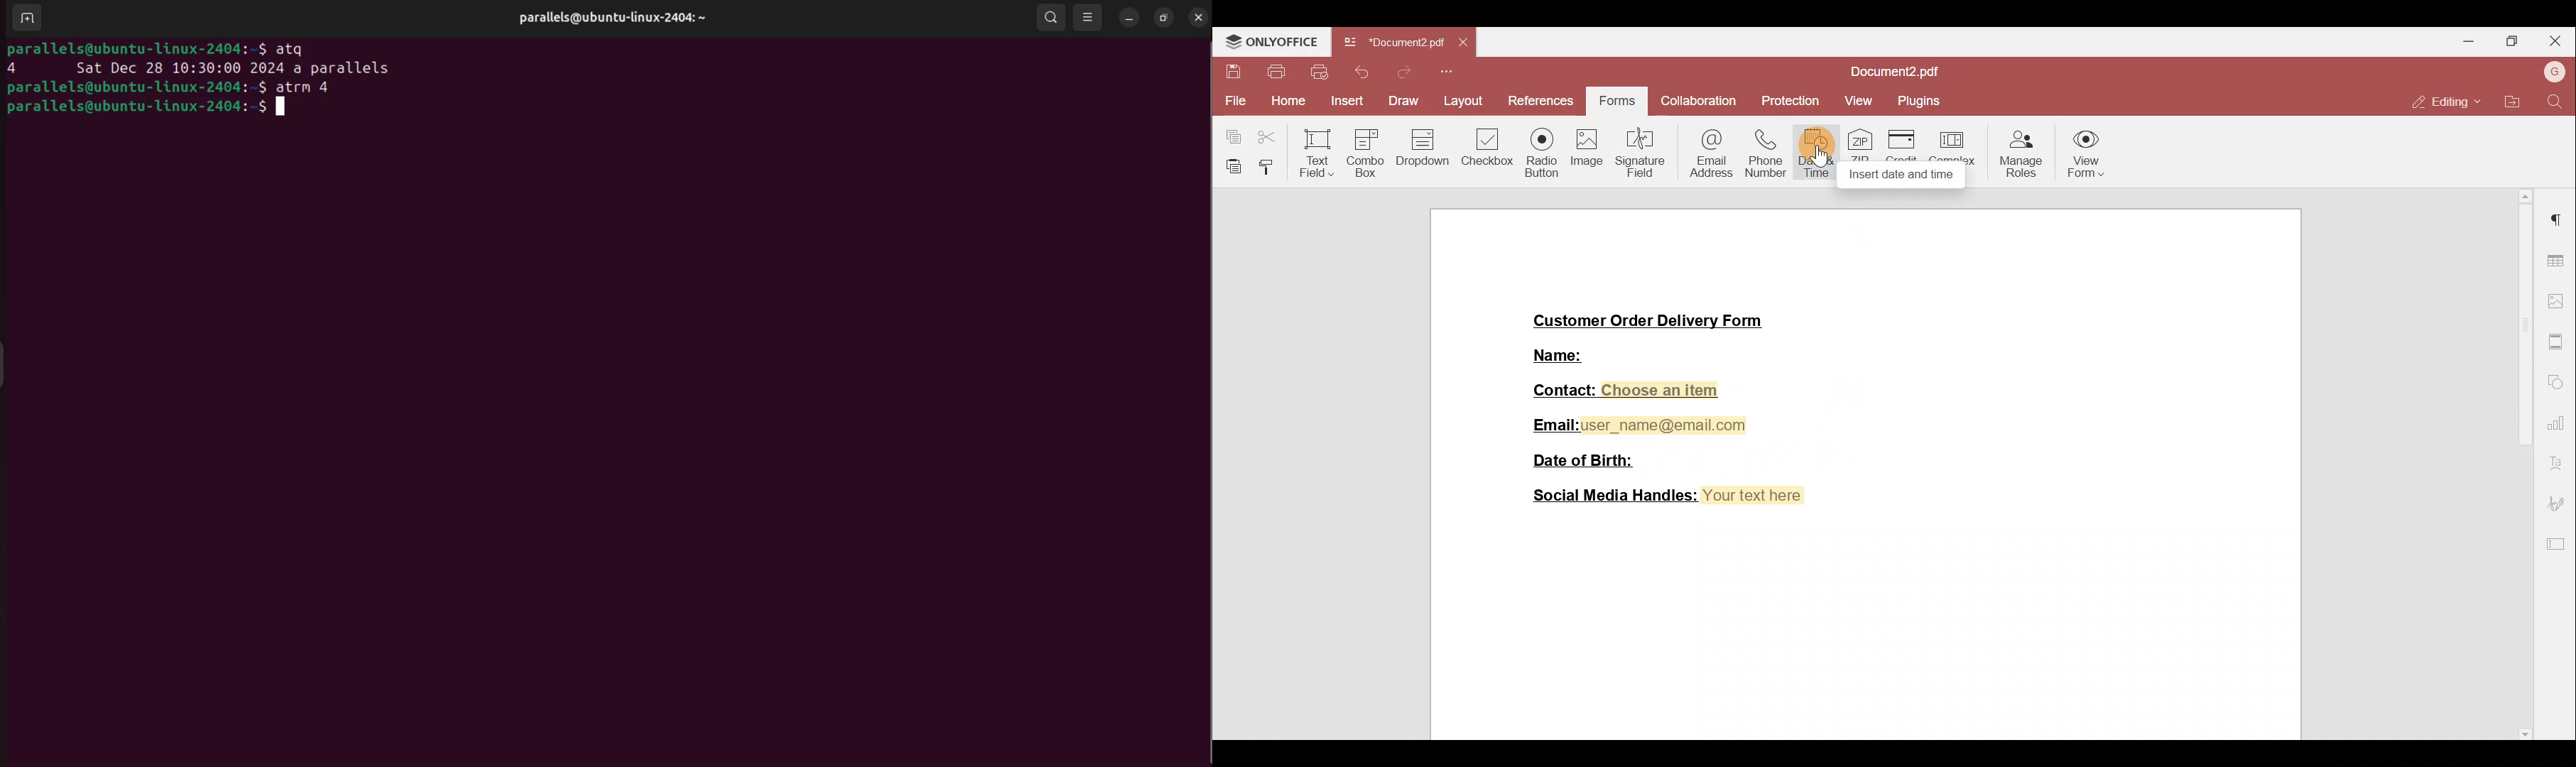  Describe the element at coordinates (1449, 73) in the screenshot. I see `More` at that location.